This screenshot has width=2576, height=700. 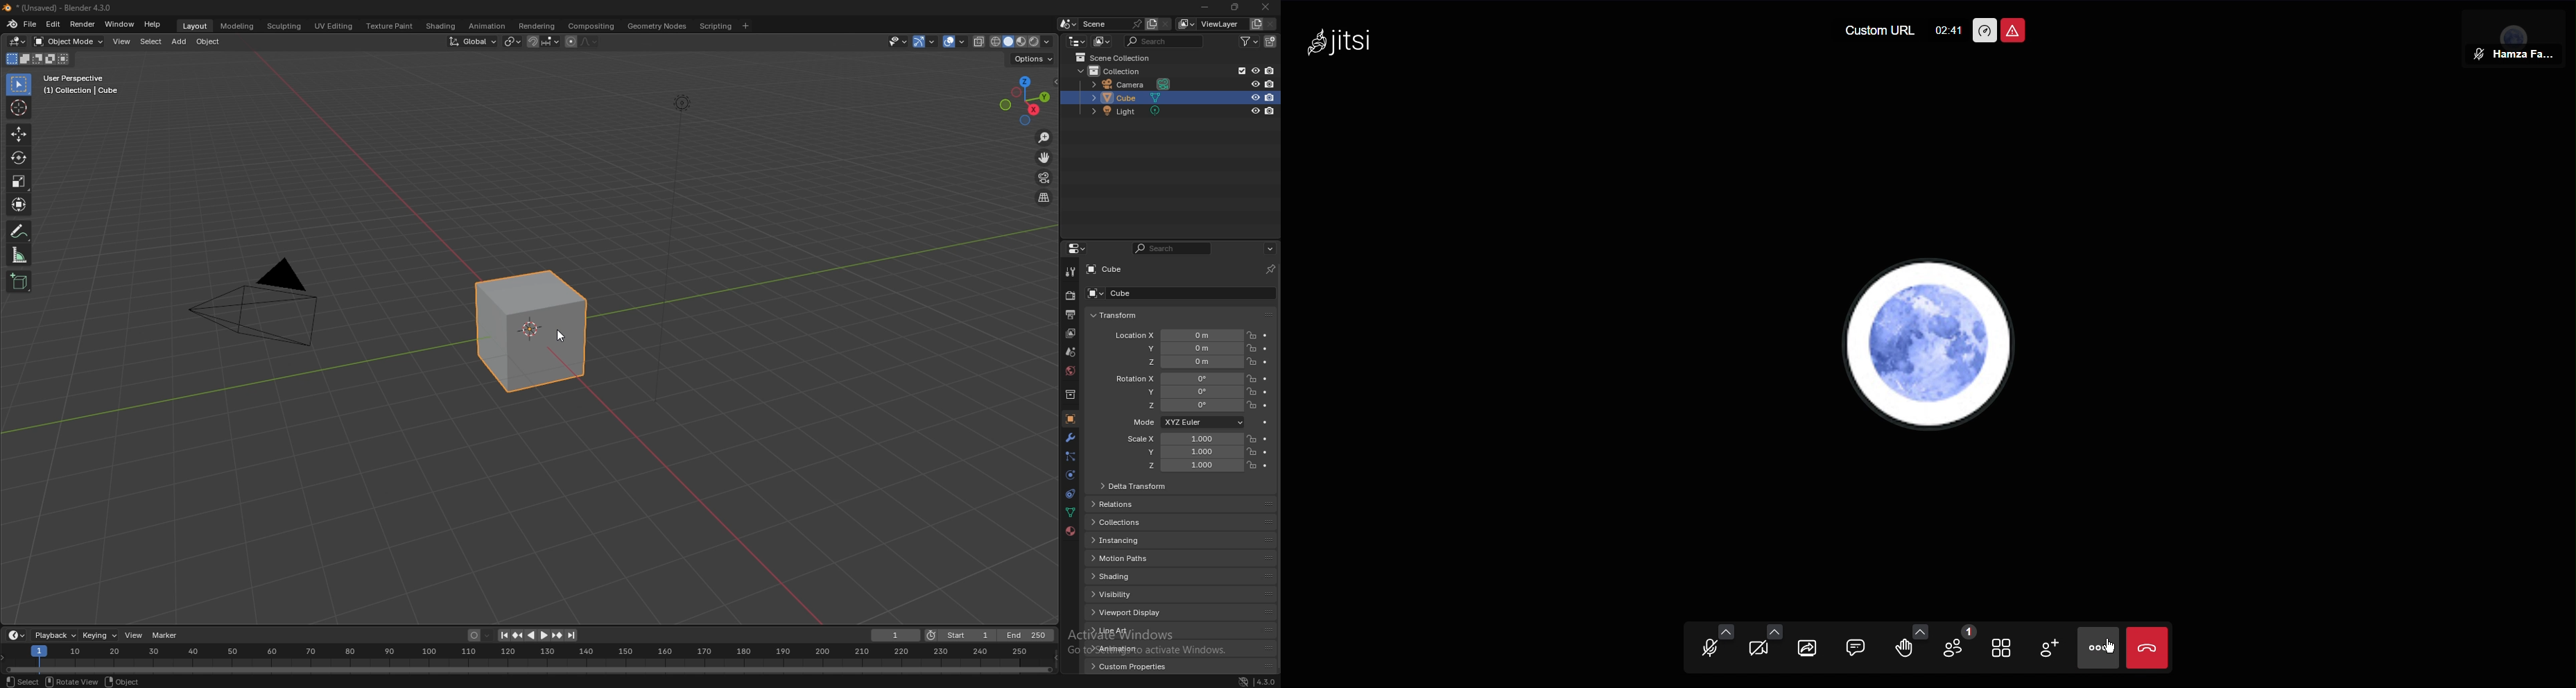 I want to click on scene collection, so click(x=1115, y=57).